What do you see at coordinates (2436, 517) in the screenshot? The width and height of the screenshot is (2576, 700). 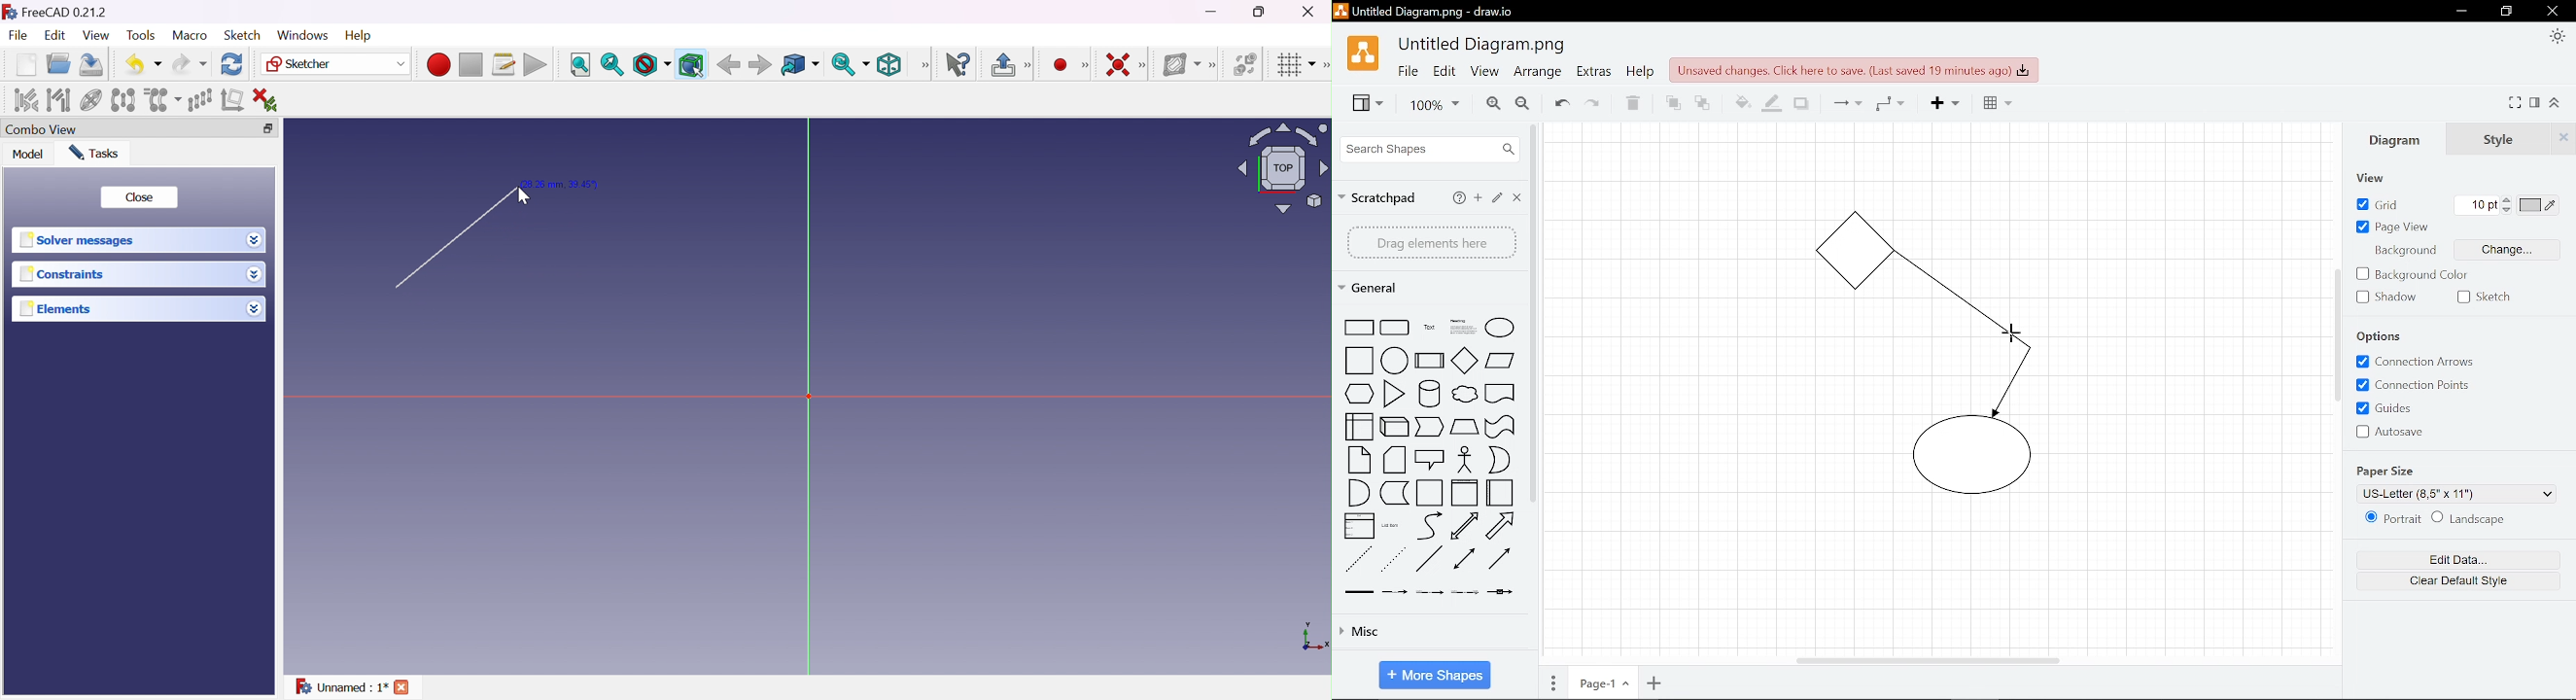 I see `radio button` at bounding box center [2436, 517].